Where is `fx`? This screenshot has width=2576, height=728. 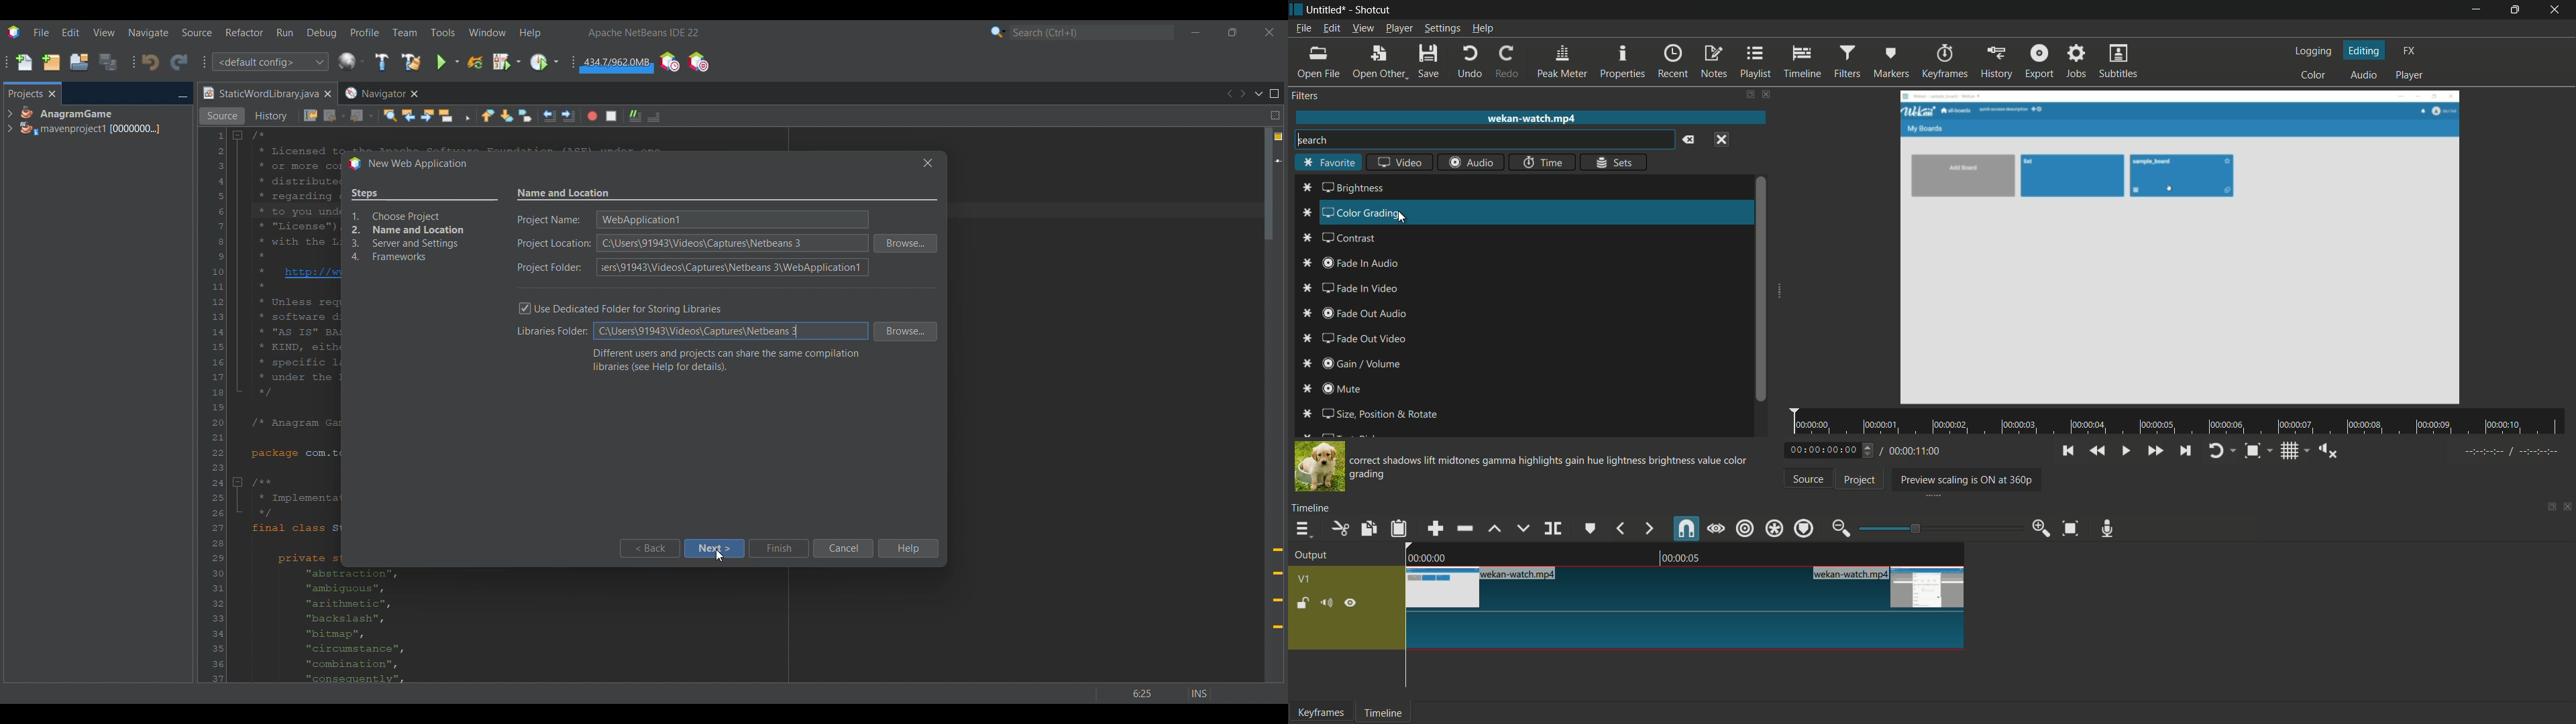
fx is located at coordinates (2410, 52).